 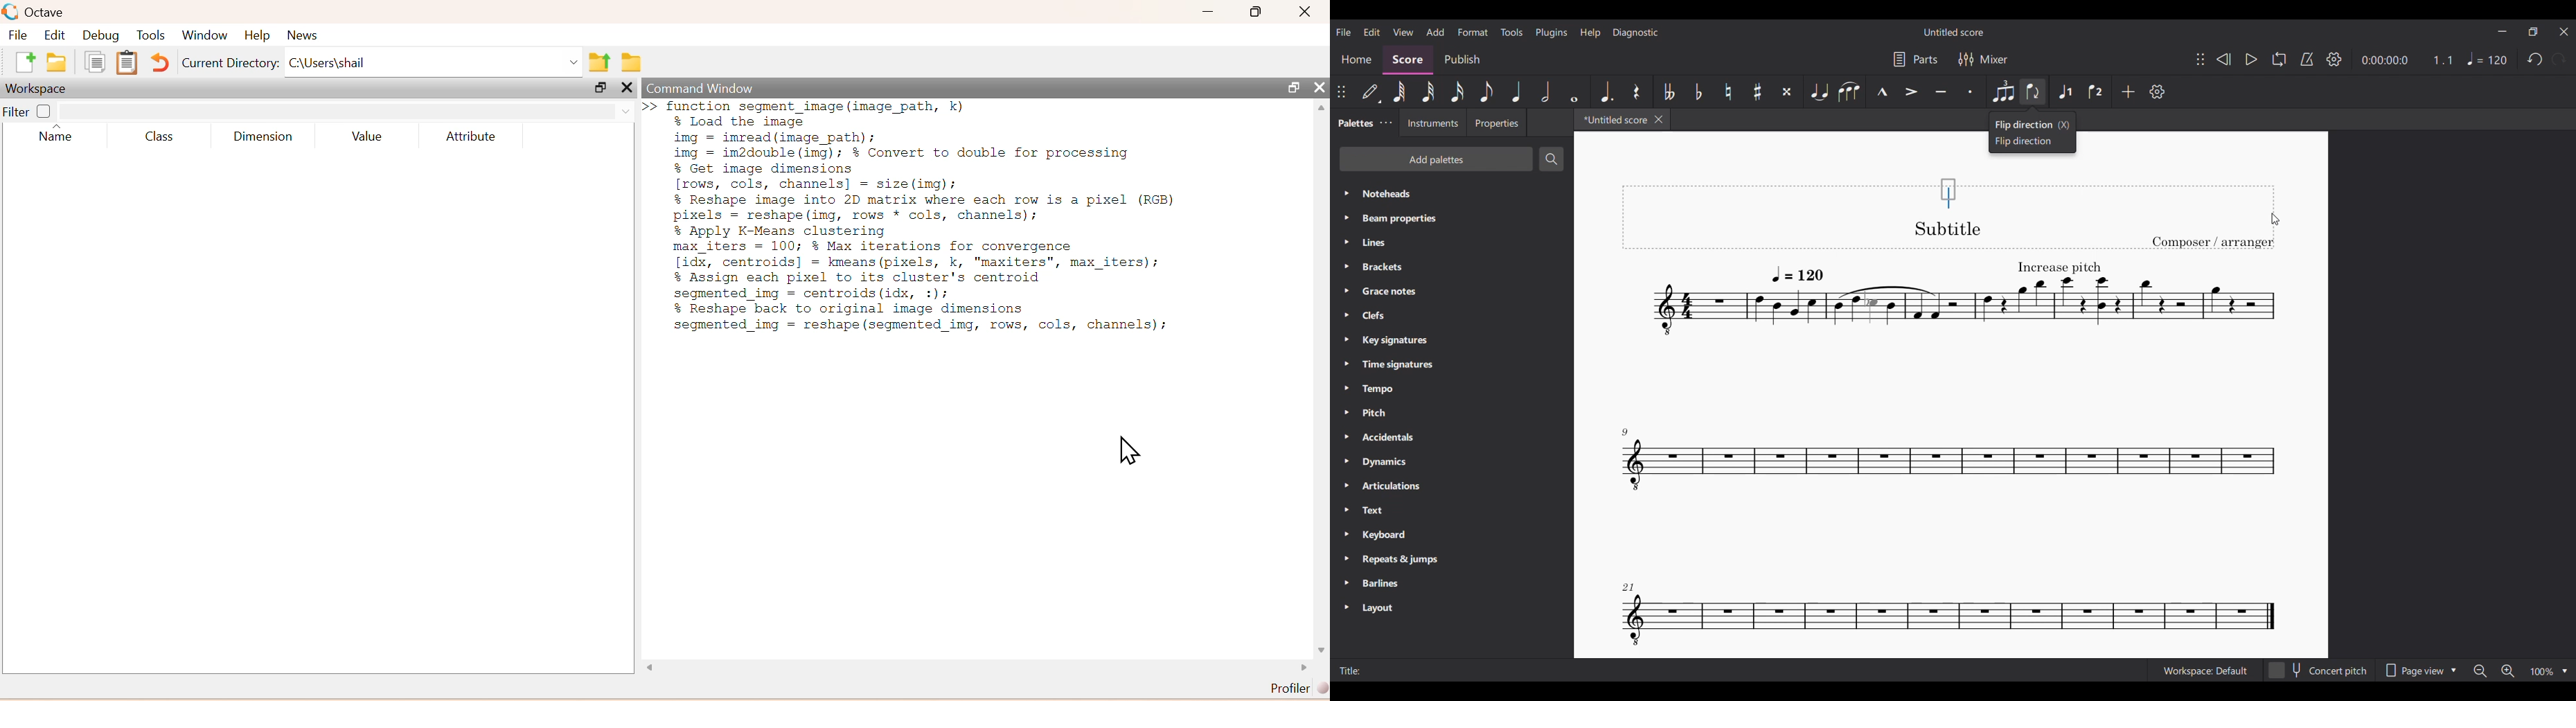 I want to click on Untitled score, so click(x=1954, y=32).